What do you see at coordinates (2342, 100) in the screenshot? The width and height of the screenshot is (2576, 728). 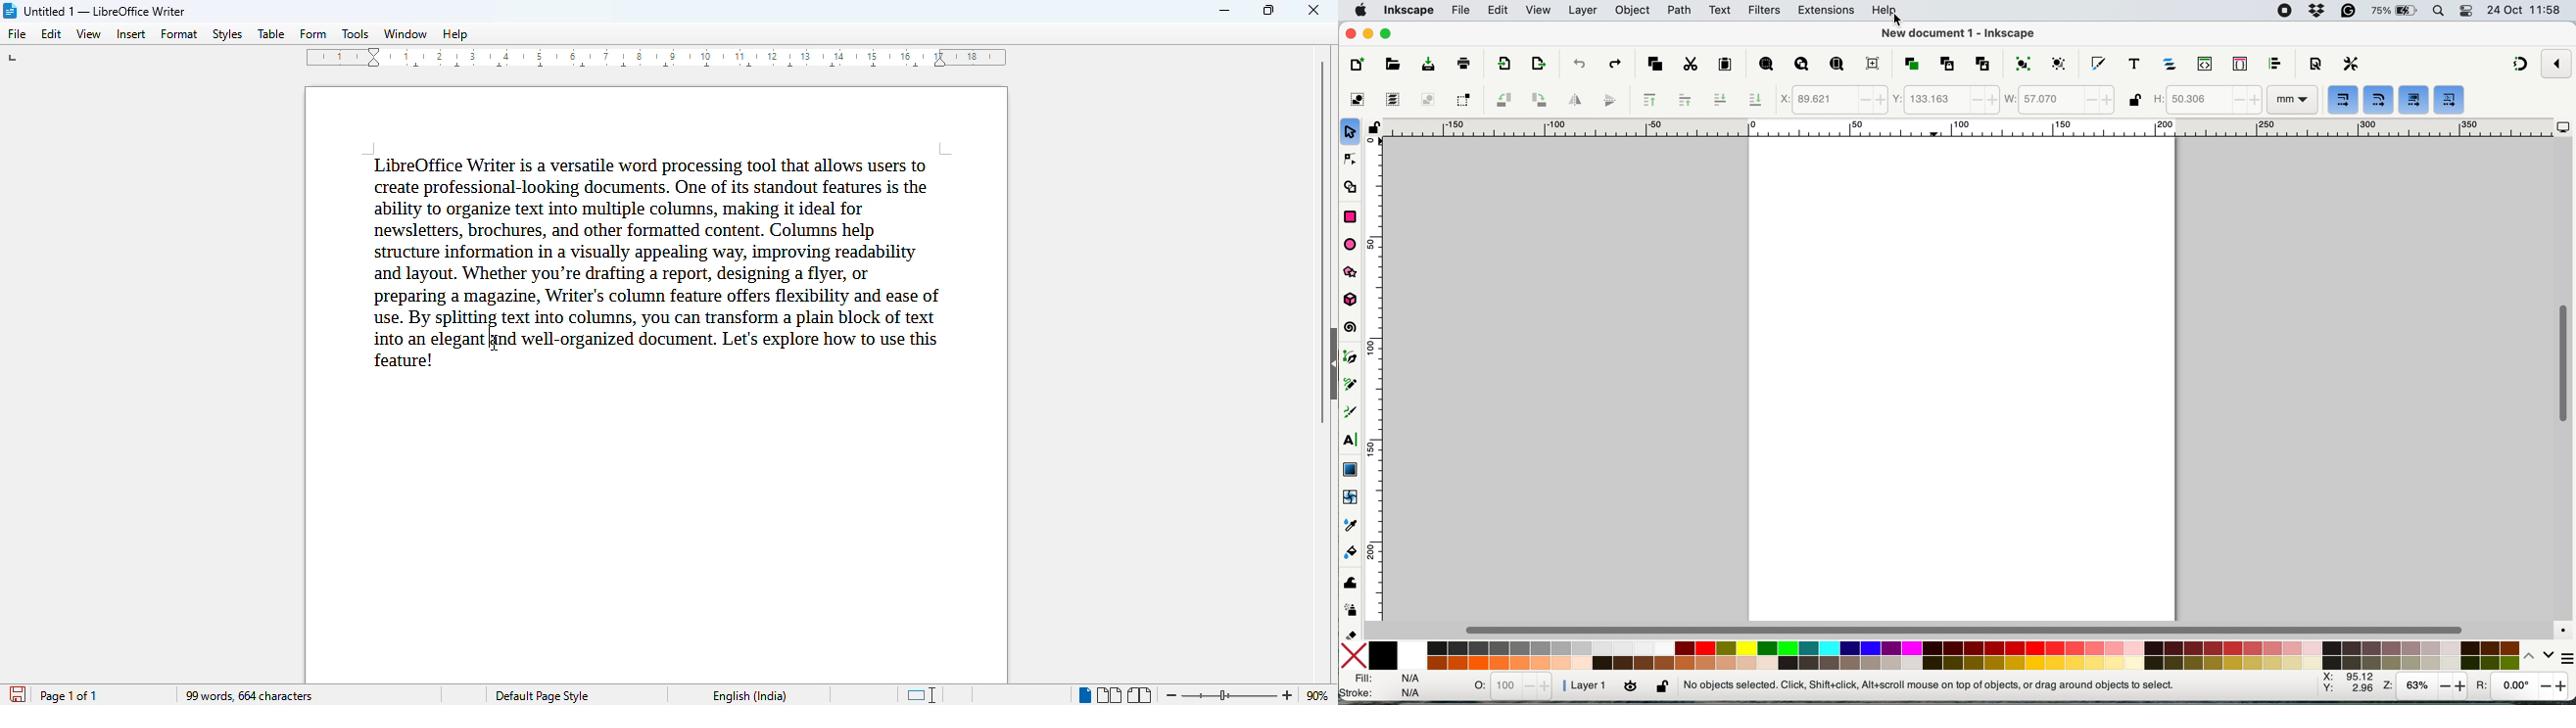 I see `when scaling objects, scale the stroke width by same proportion` at bounding box center [2342, 100].